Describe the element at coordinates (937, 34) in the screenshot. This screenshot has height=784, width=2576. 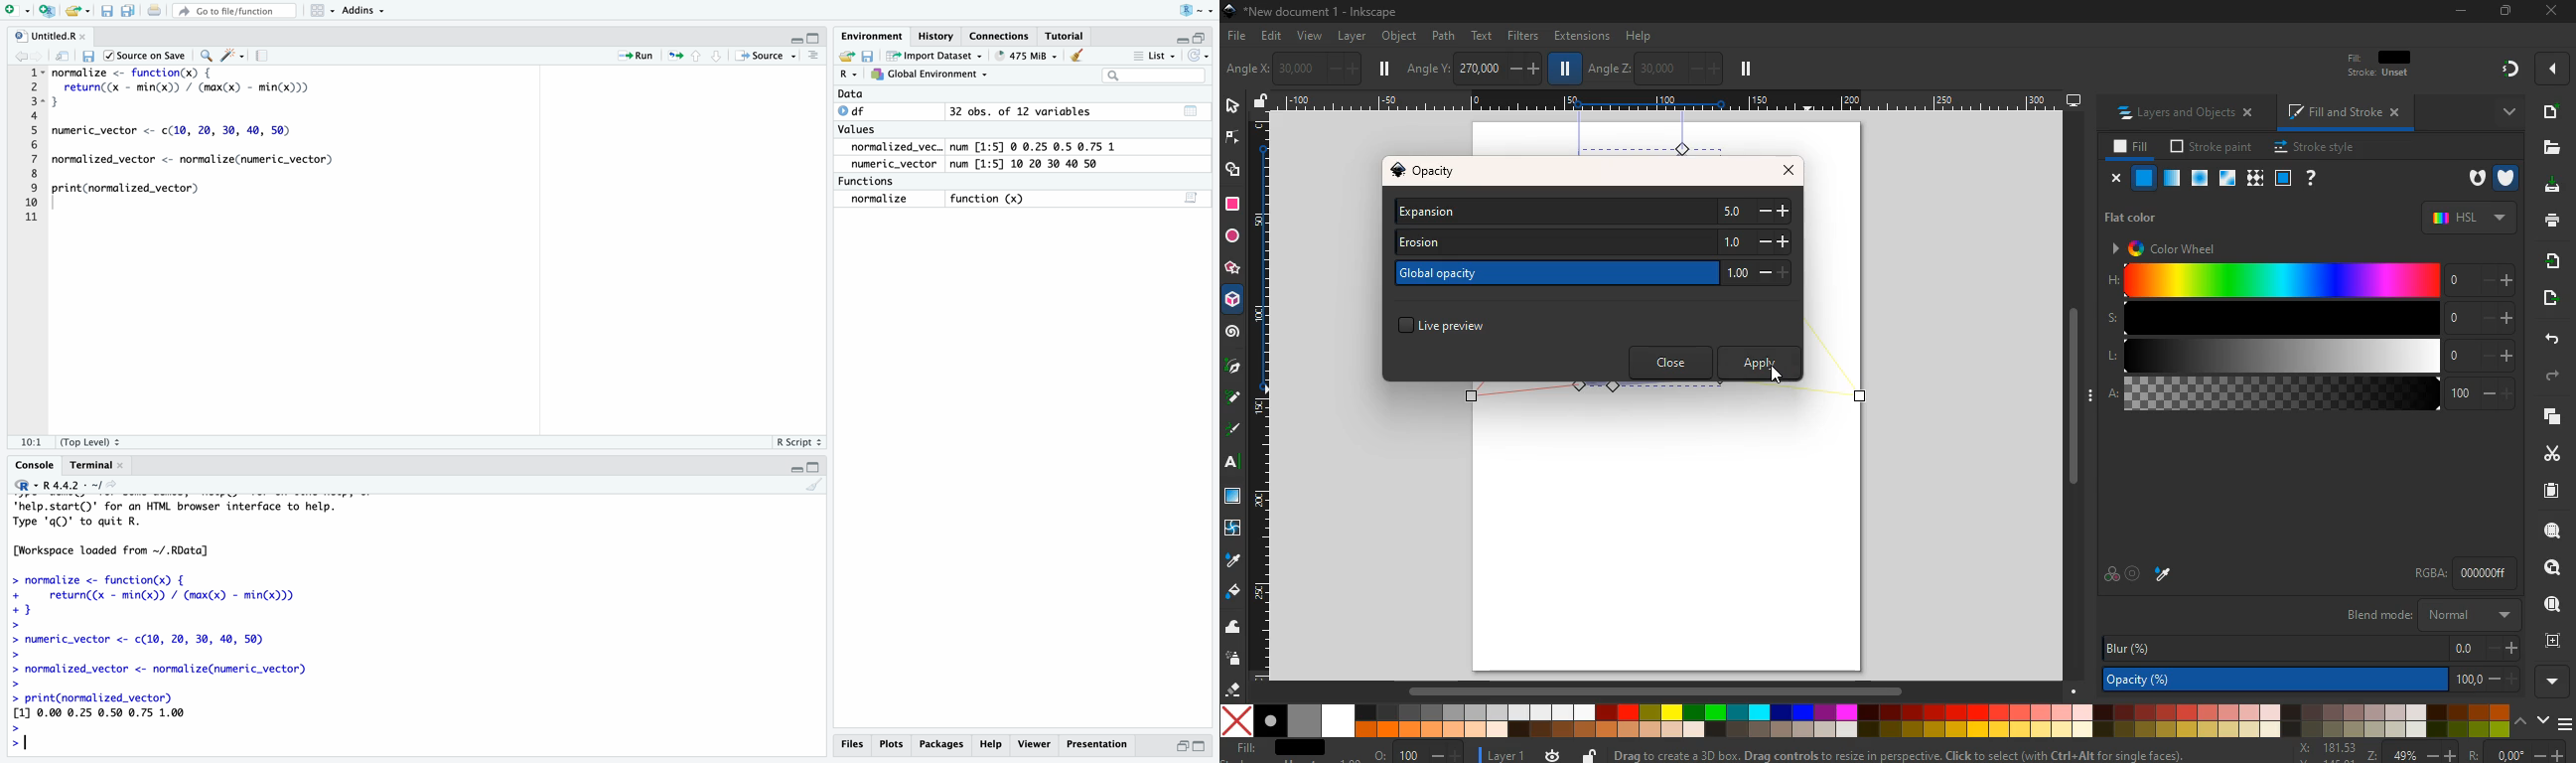
I see `History` at that location.